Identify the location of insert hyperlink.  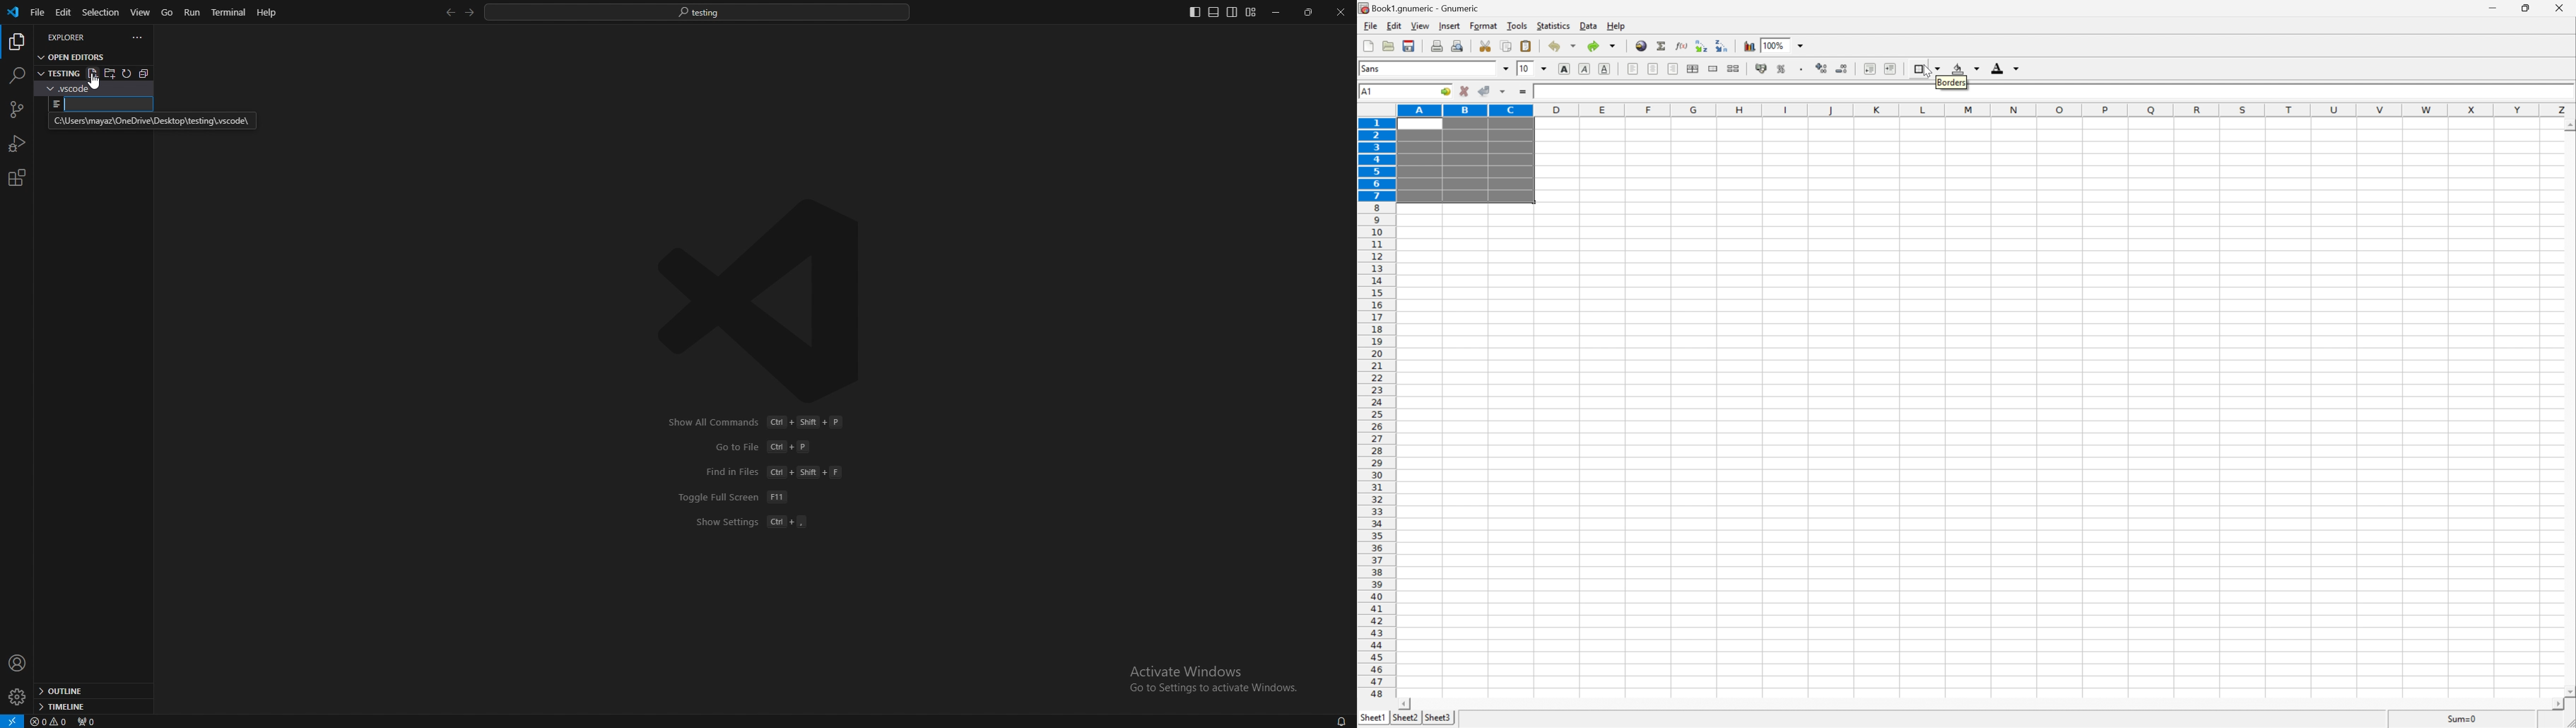
(1640, 45).